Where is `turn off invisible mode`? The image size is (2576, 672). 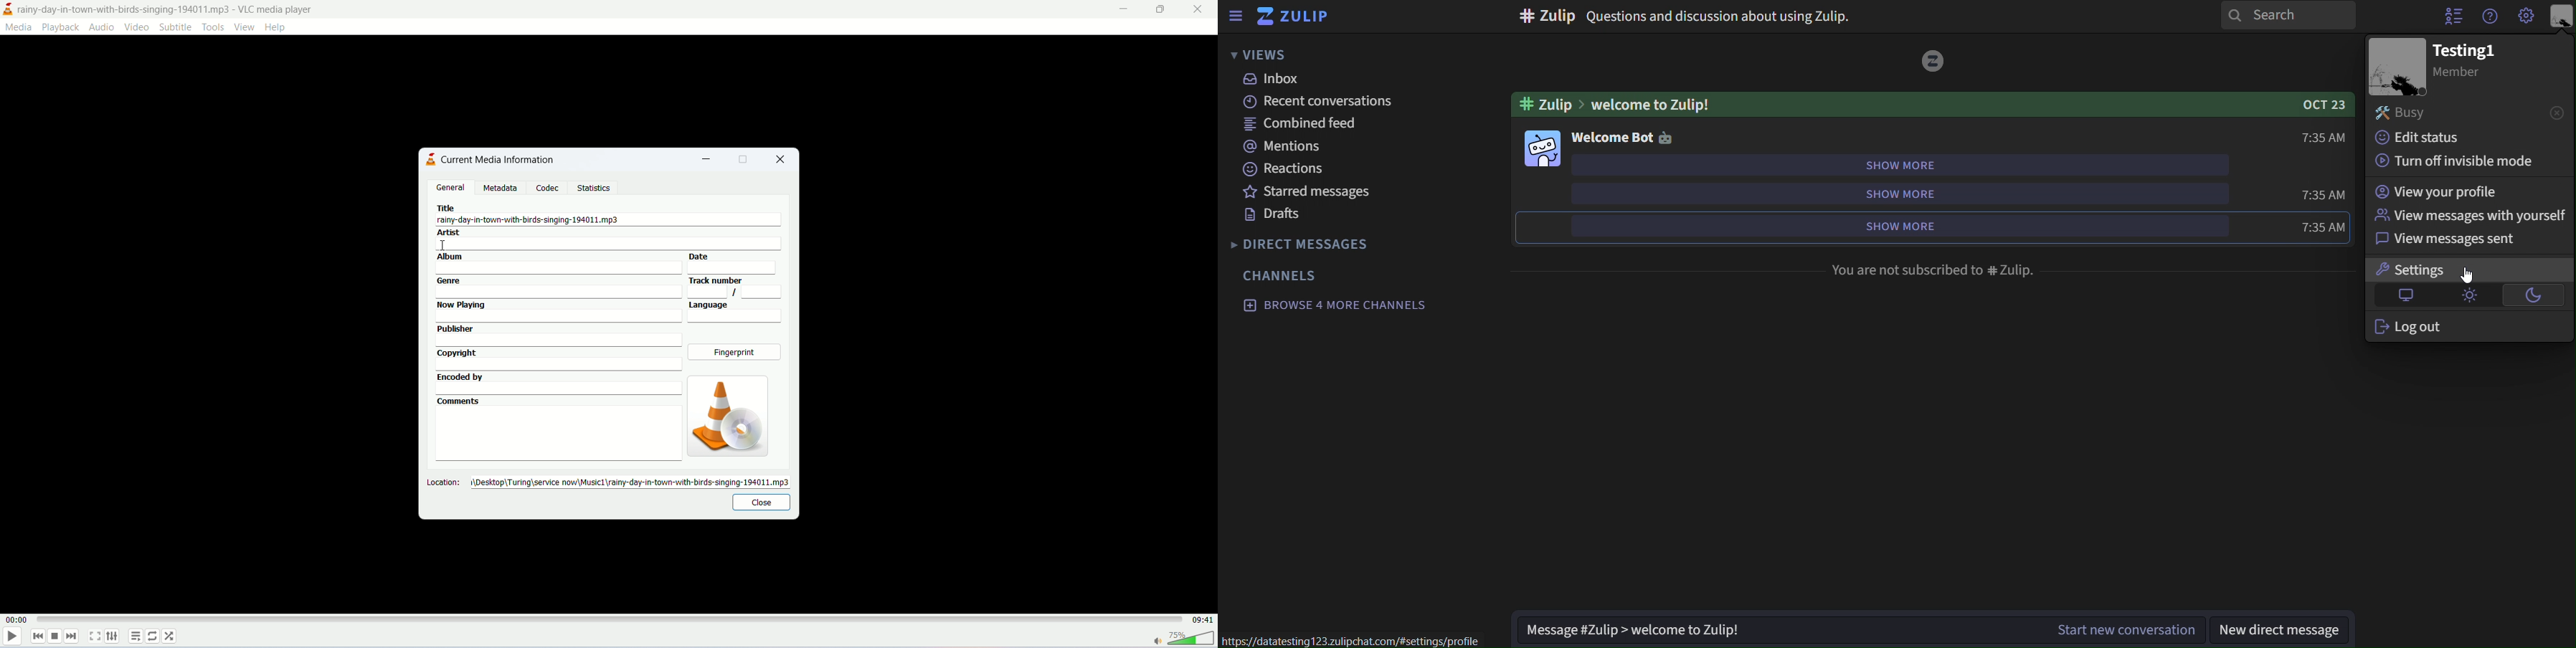
turn off invisible mode is located at coordinates (2460, 161).